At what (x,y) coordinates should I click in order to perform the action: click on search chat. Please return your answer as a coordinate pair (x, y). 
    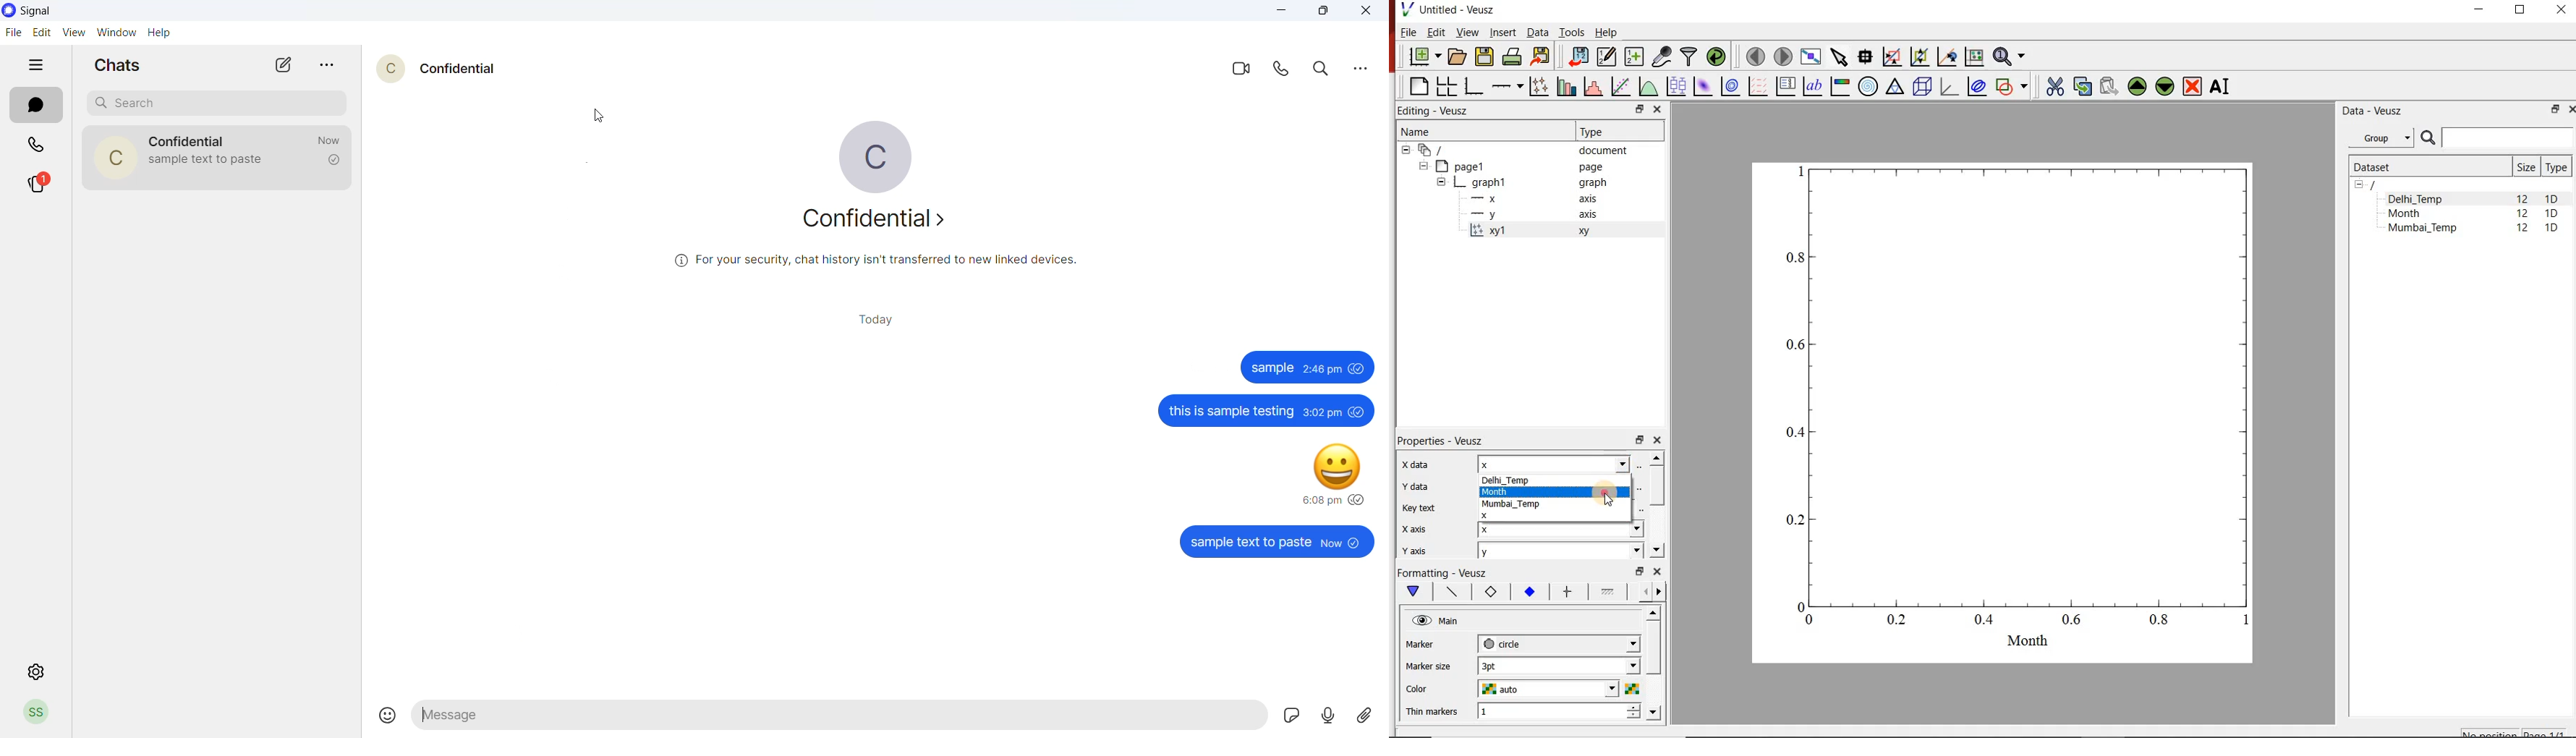
    Looking at the image, I should click on (221, 102).